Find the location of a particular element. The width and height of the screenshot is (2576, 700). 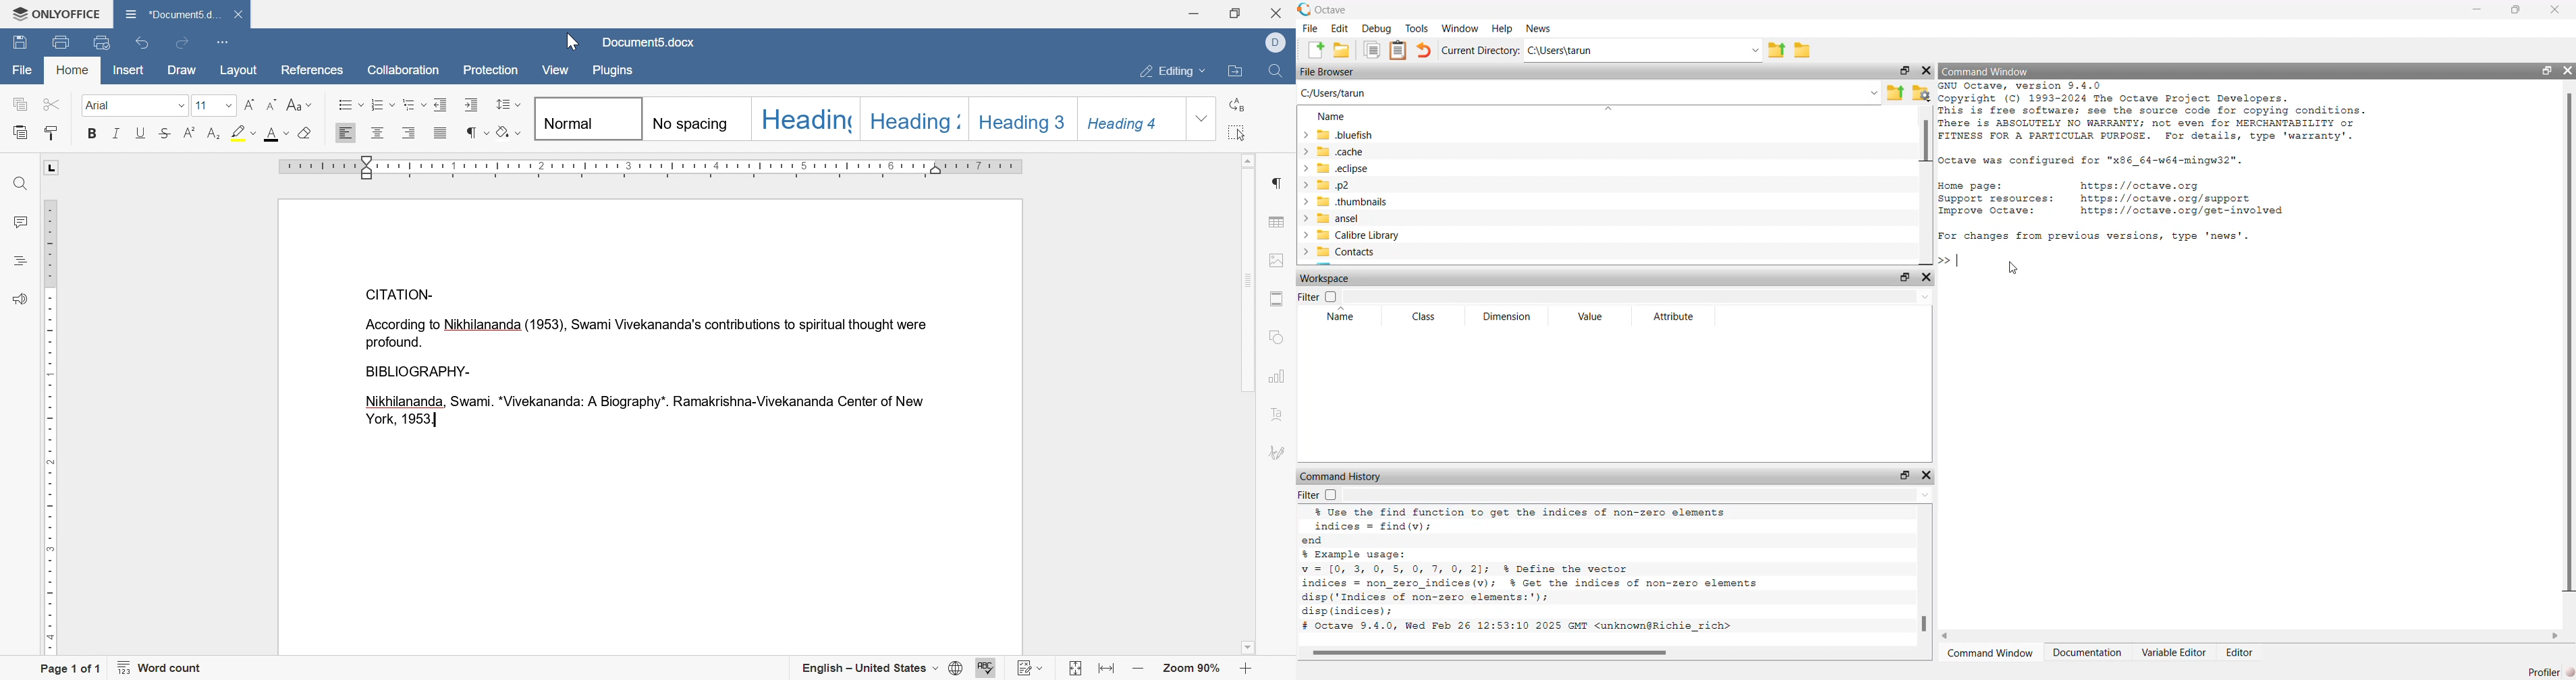

set document language is located at coordinates (958, 669).